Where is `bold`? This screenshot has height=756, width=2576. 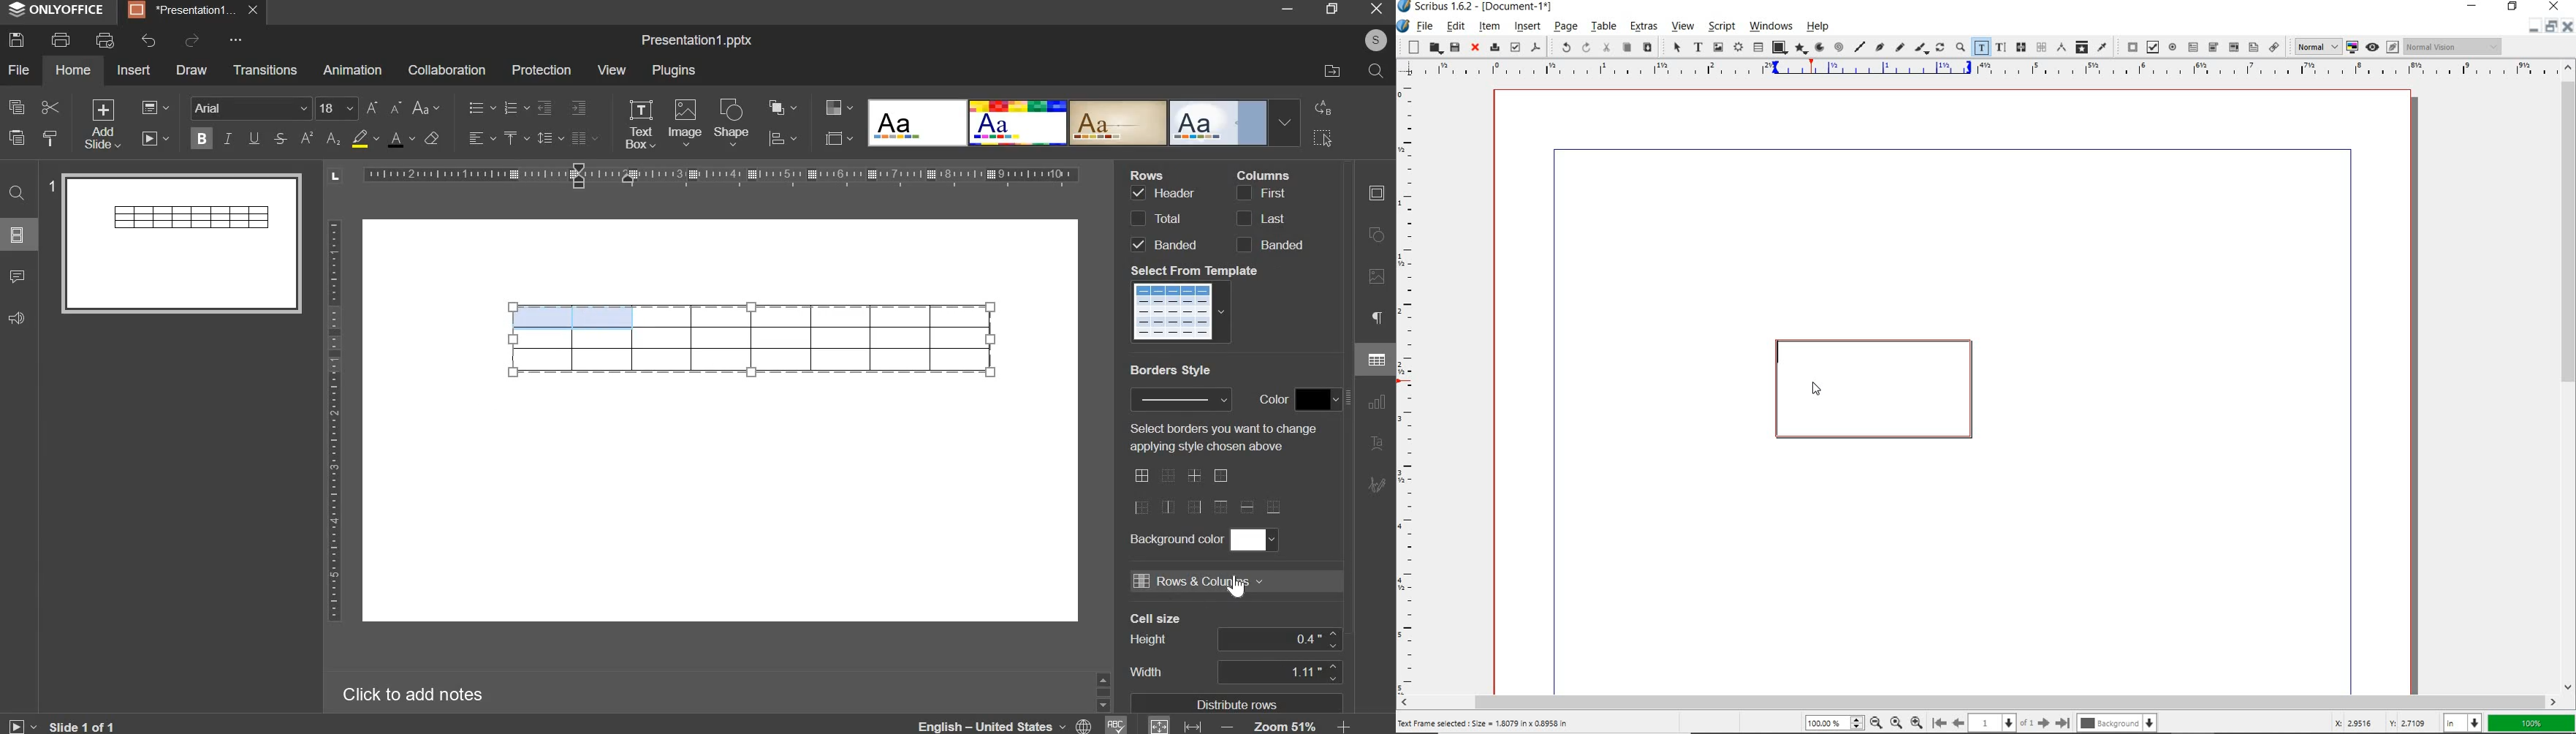
bold is located at coordinates (202, 136).